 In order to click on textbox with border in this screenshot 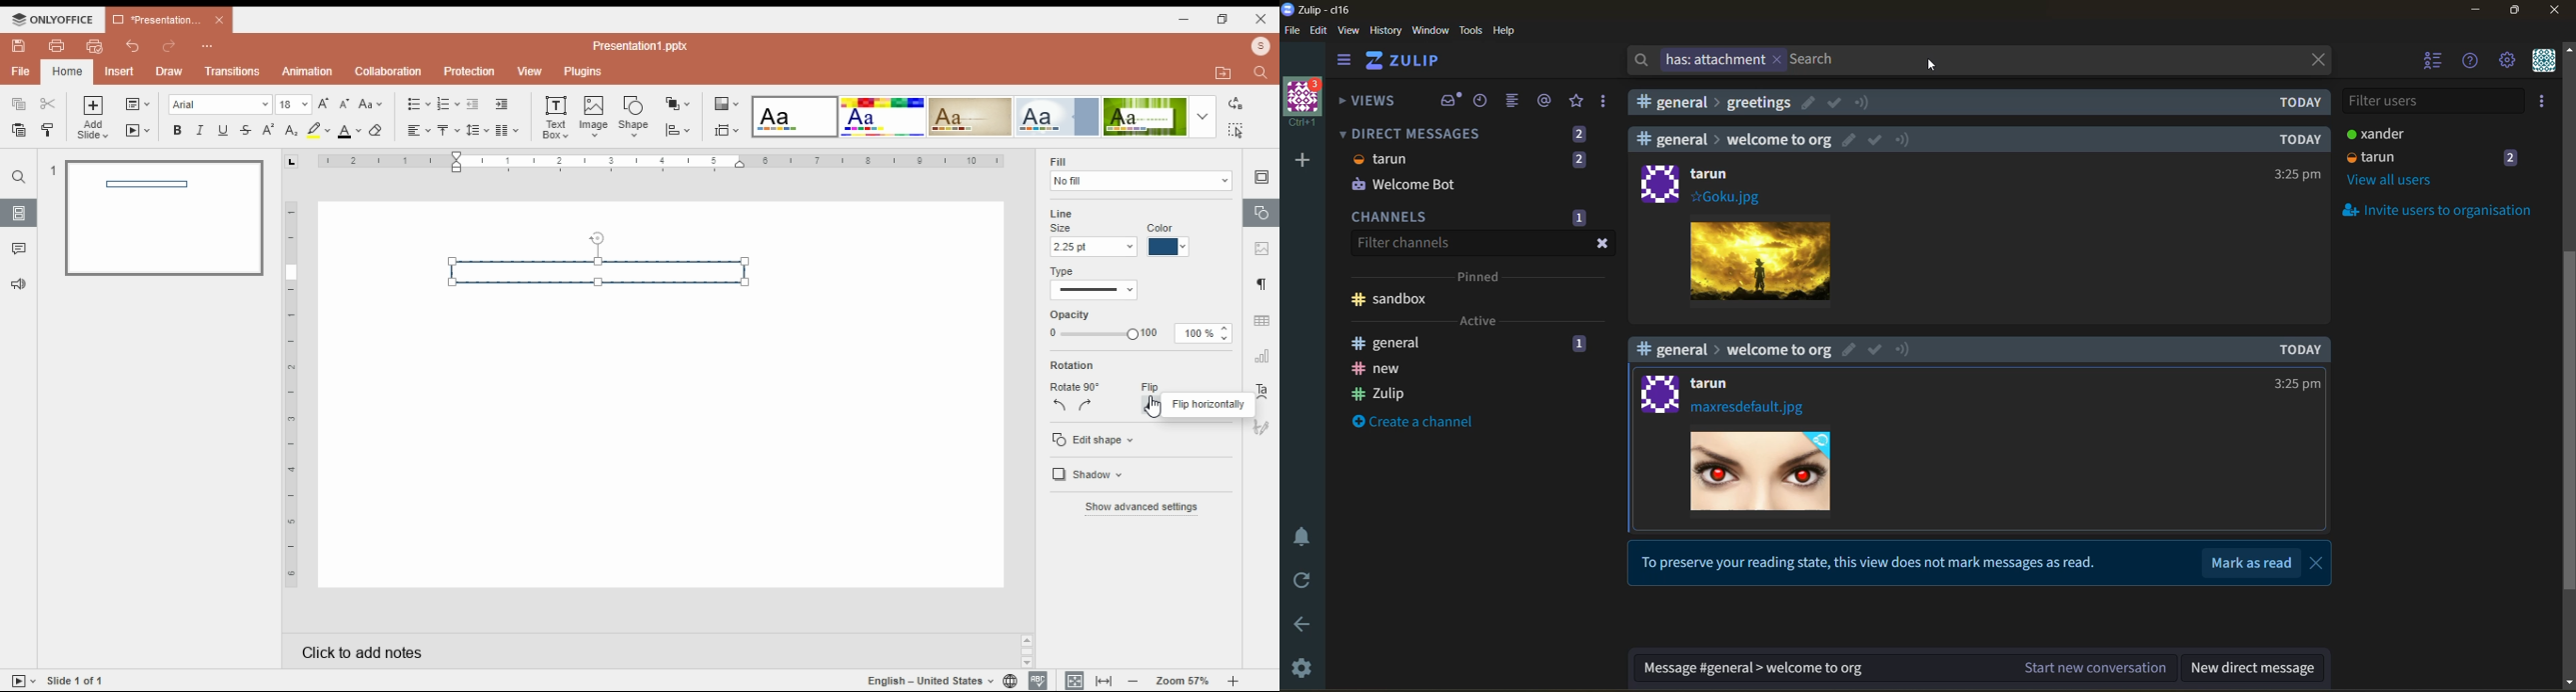, I will do `click(600, 270)`.